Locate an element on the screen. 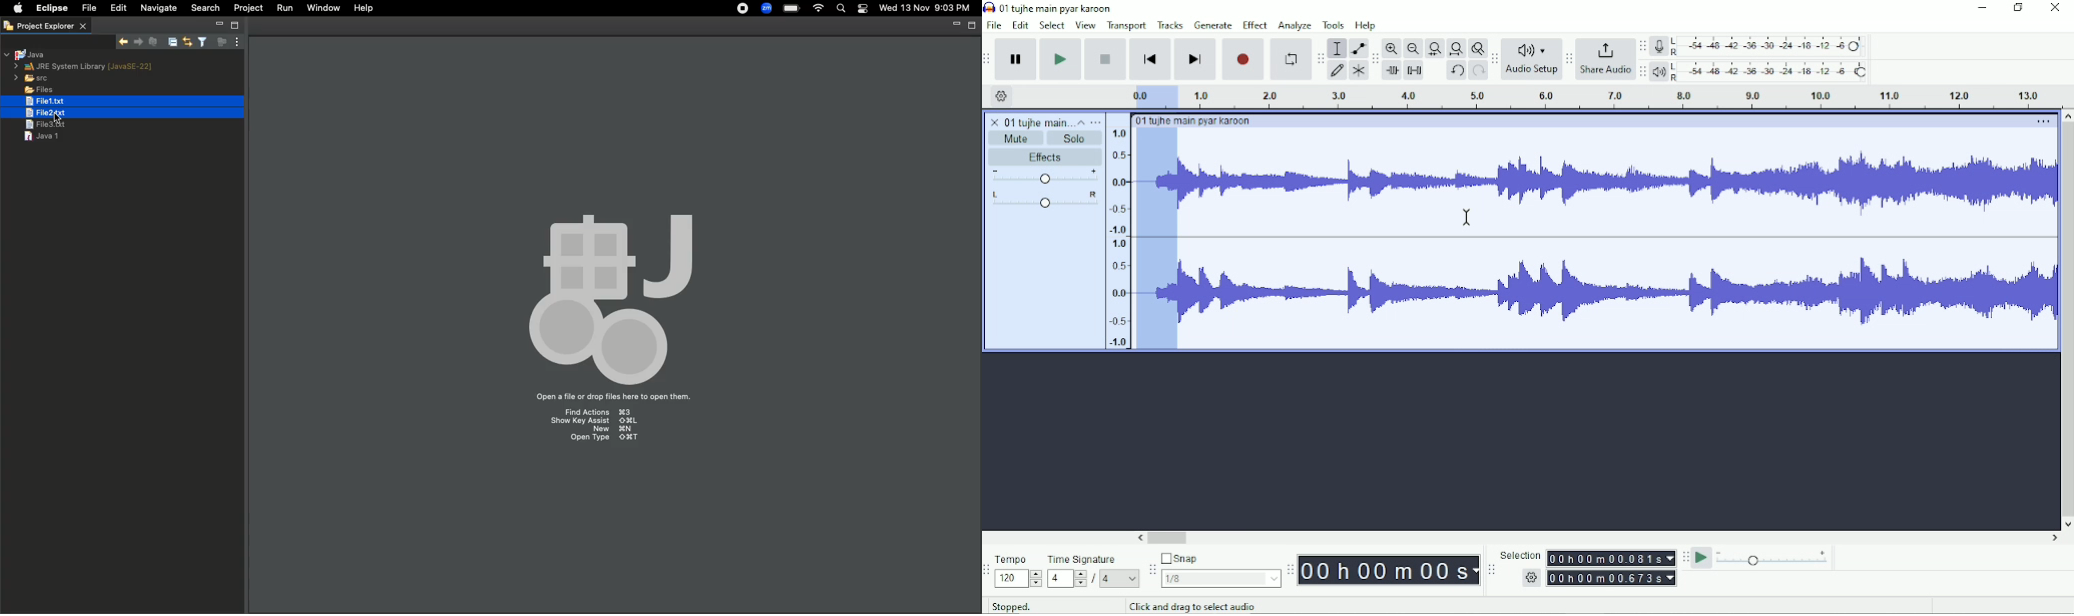 Image resolution: width=2100 pixels, height=616 pixels. Java 1 is located at coordinates (41, 136).